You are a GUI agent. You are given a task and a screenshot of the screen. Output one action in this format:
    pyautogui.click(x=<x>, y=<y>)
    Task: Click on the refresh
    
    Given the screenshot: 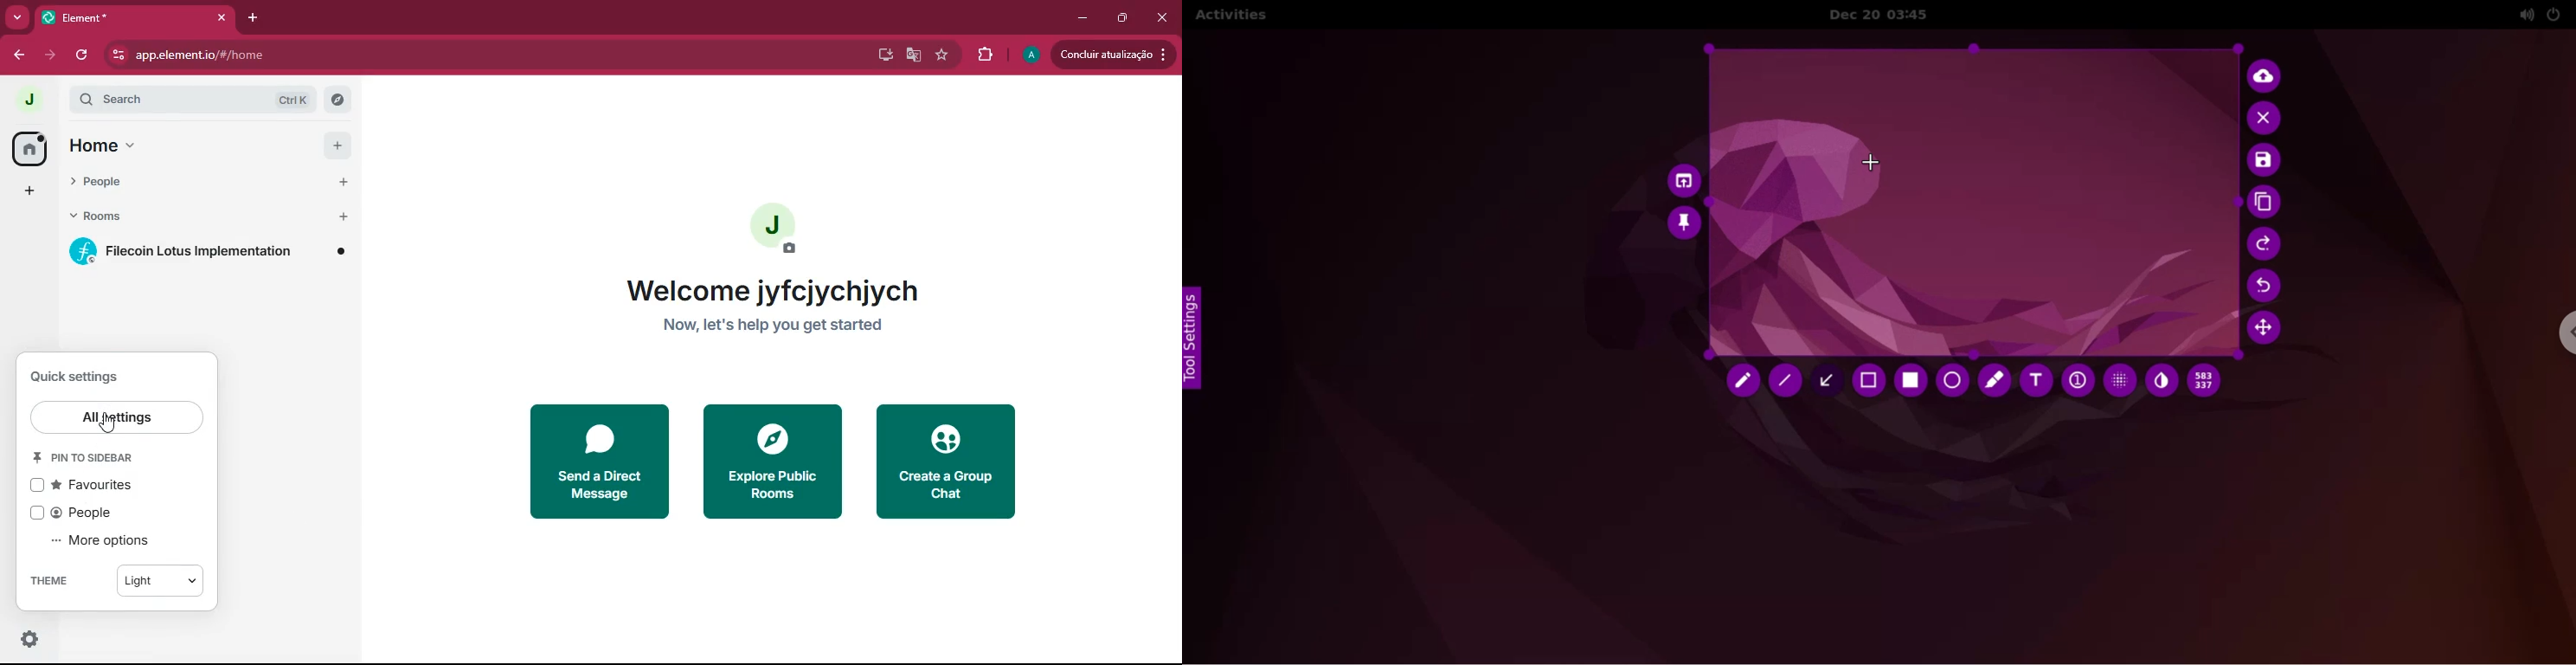 What is the action you would take?
    pyautogui.click(x=80, y=55)
    